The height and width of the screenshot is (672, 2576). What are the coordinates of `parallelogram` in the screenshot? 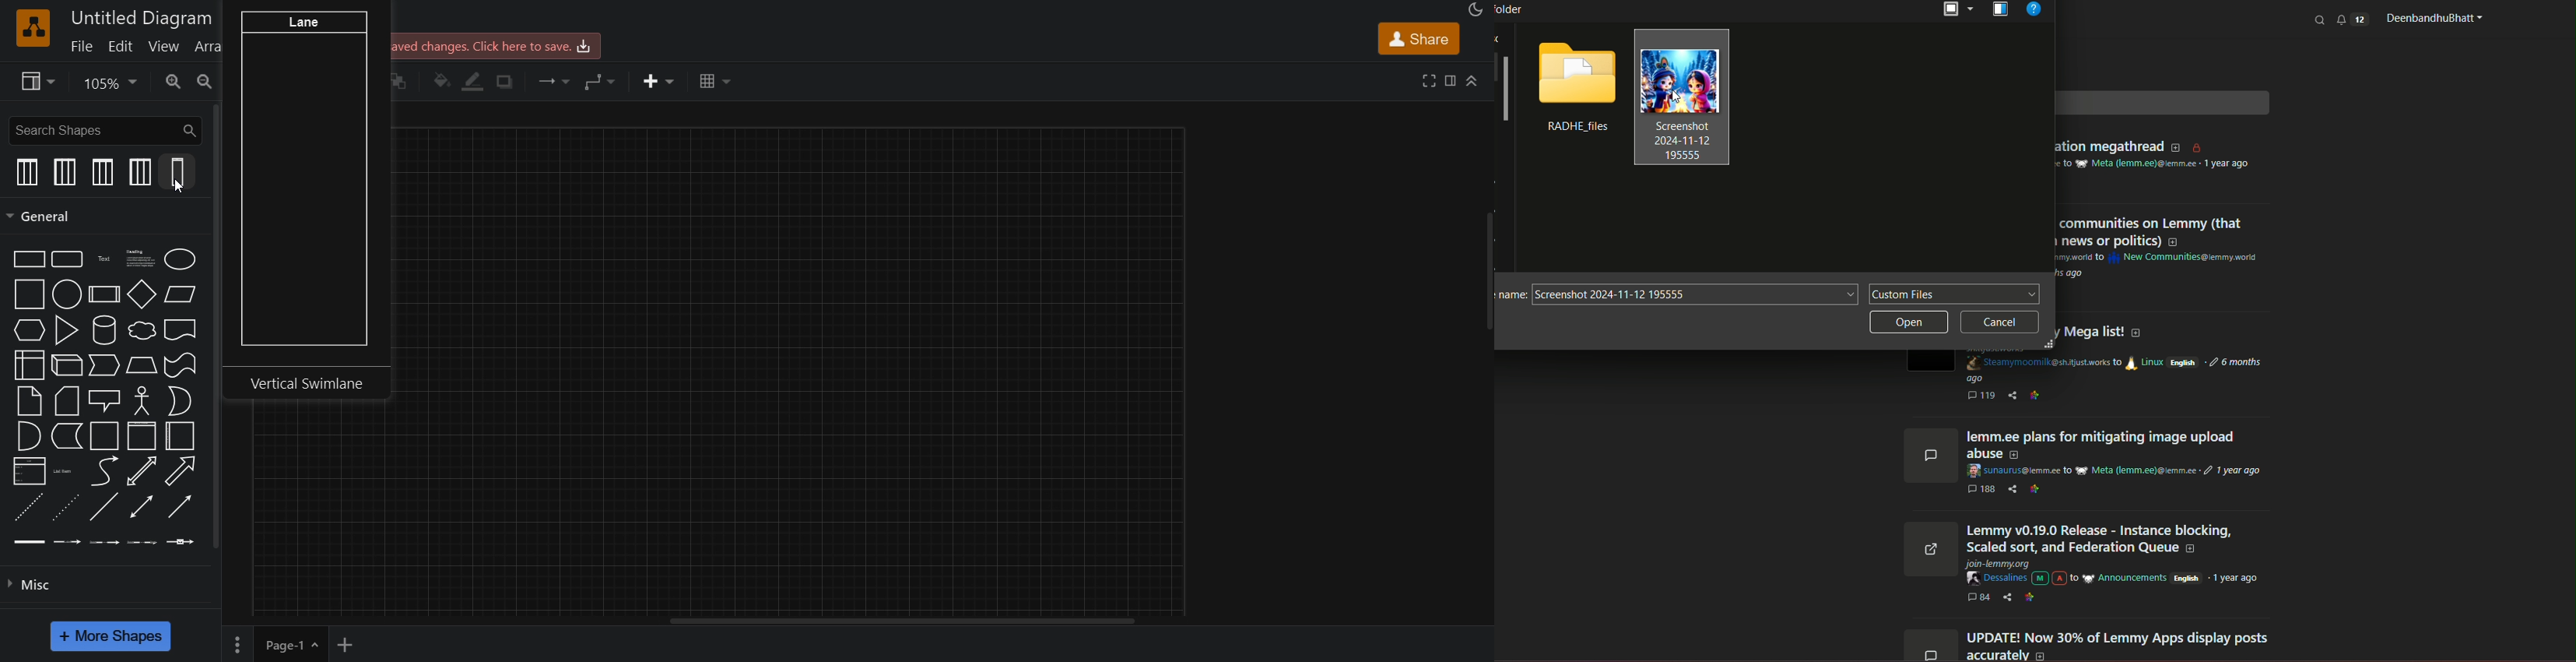 It's located at (179, 293).